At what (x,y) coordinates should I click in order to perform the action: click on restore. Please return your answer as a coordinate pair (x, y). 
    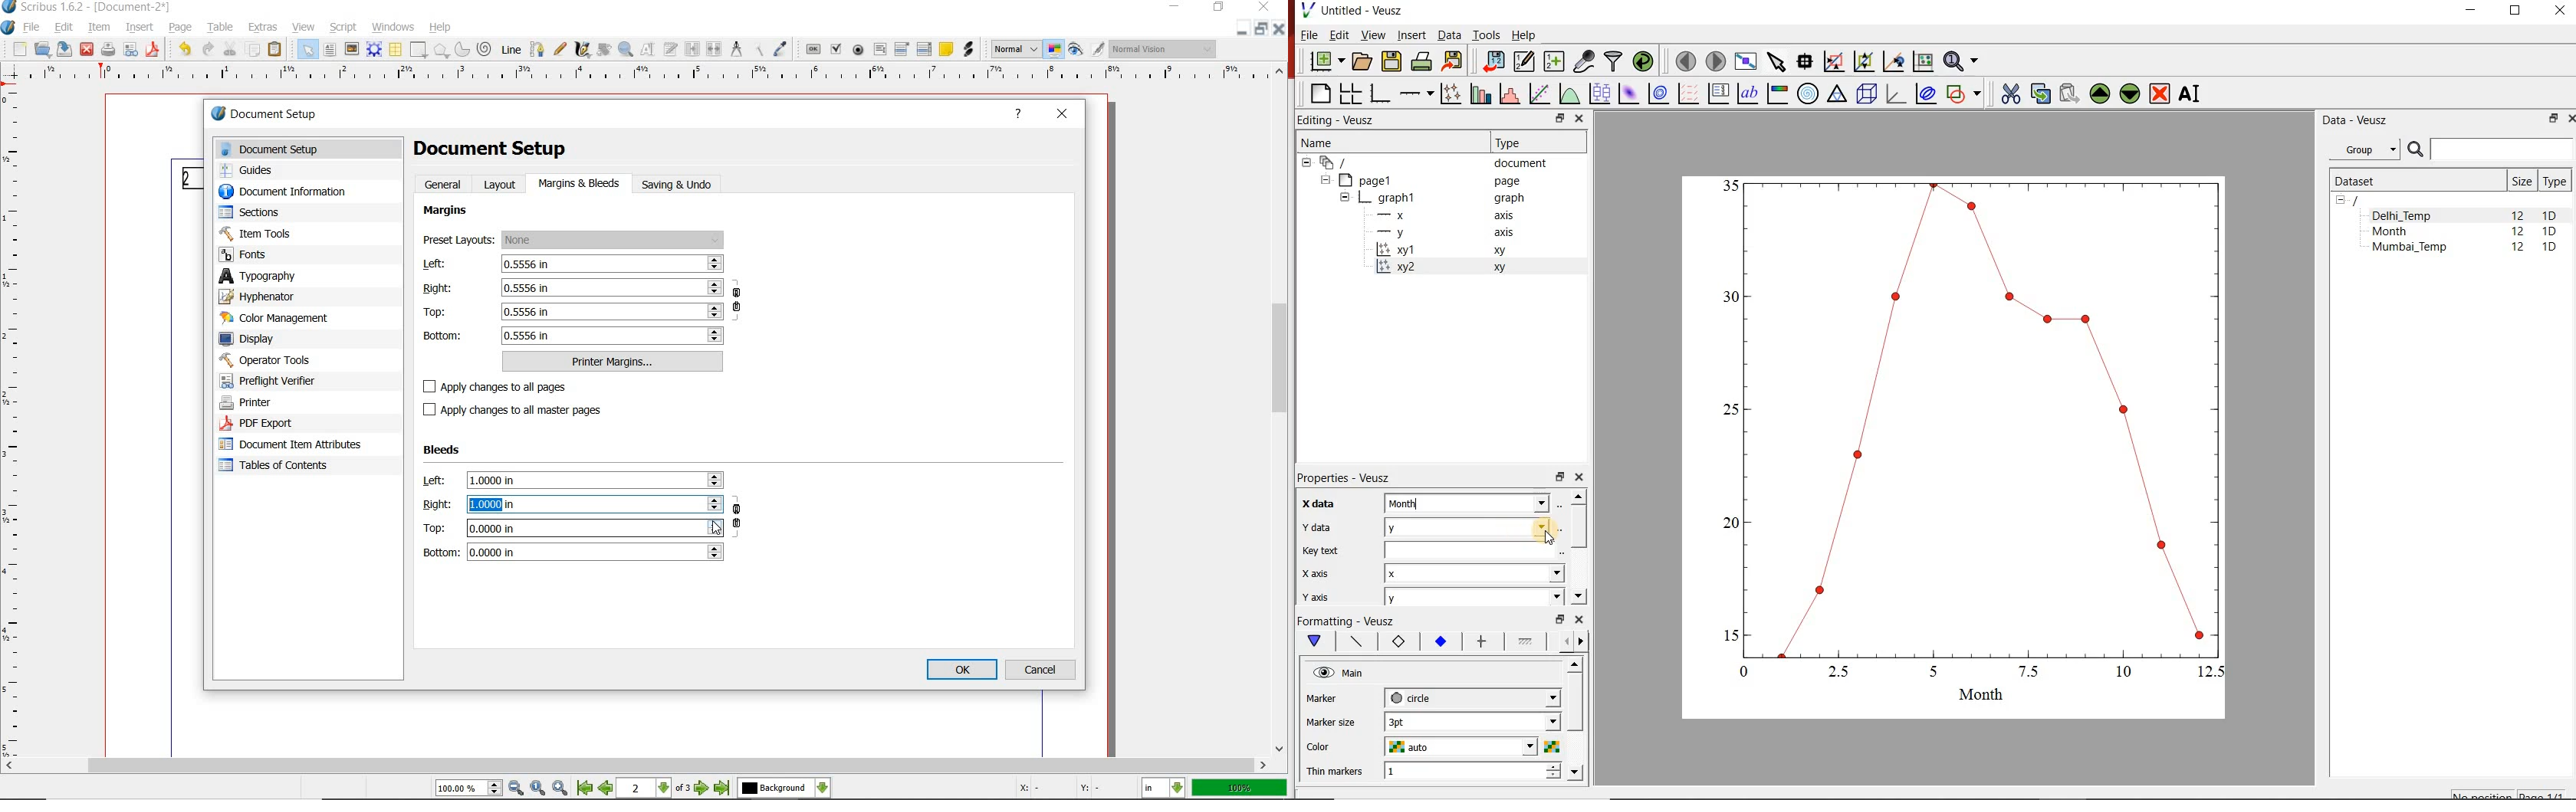
    Looking at the image, I should click on (1562, 618).